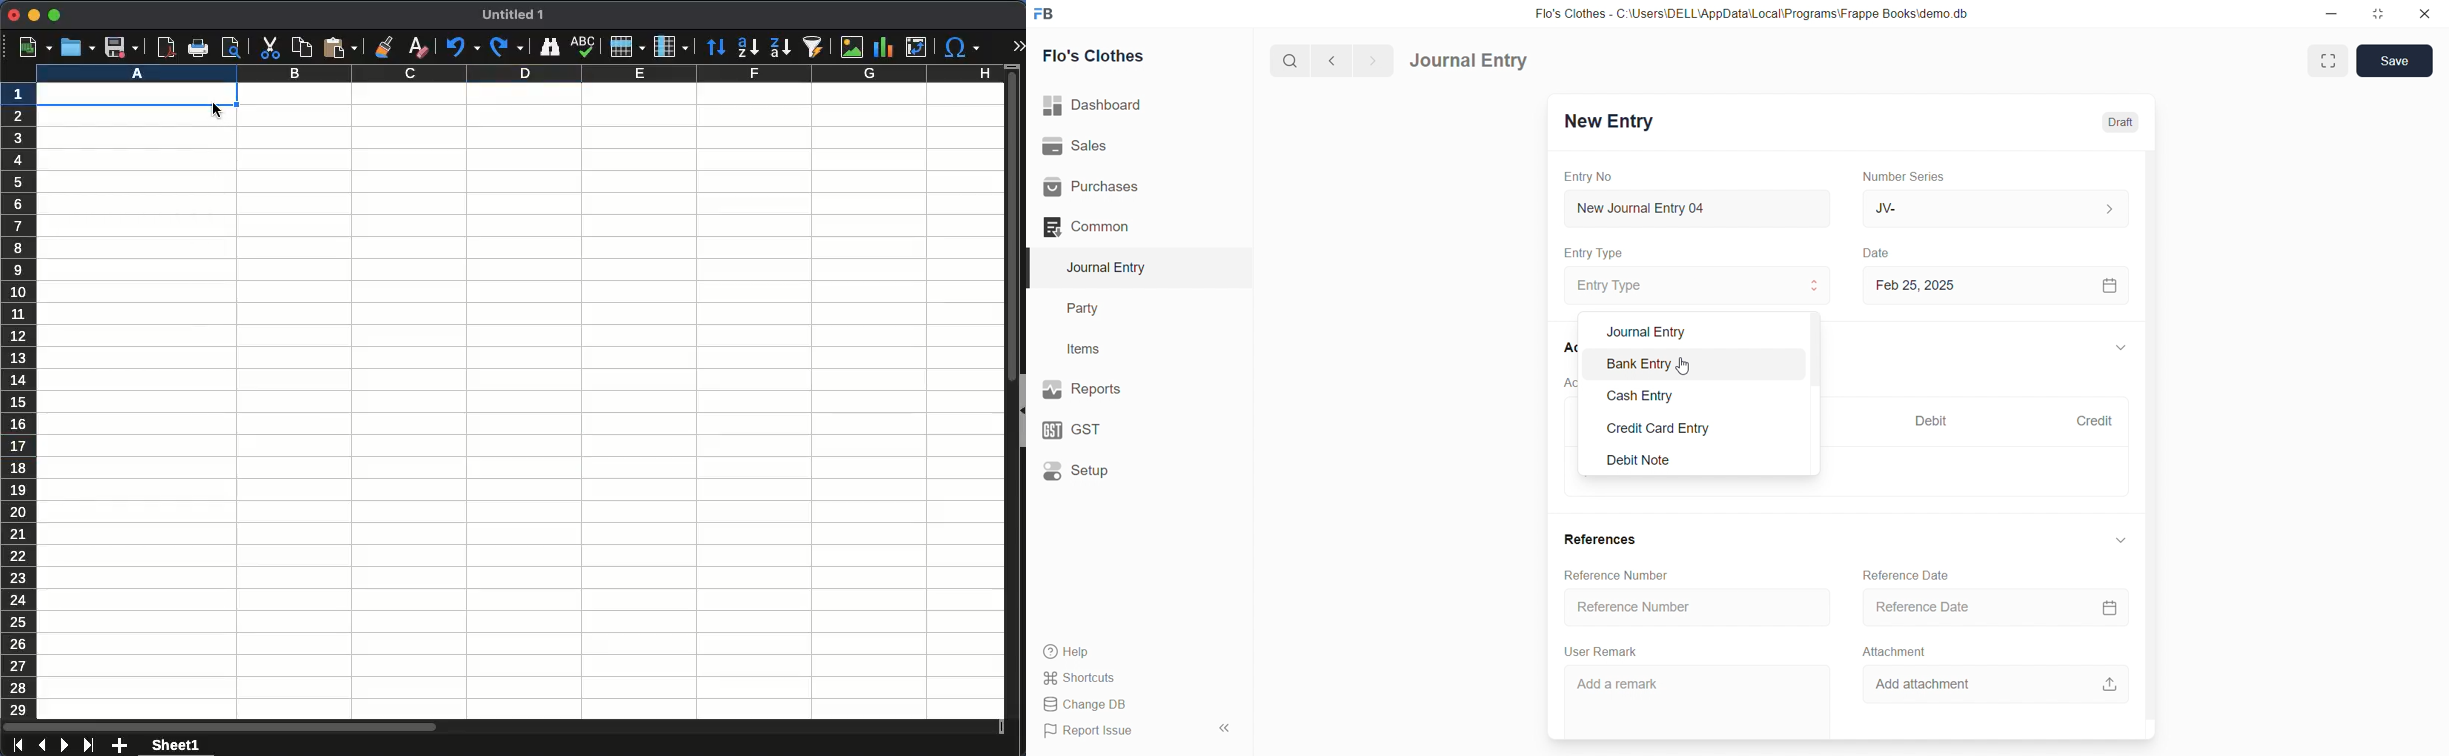 This screenshot has height=756, width=2464. What do you see at coordinates (1133, 651) in the screenshot?
I see `Help` at bounding box center [1133, 651].